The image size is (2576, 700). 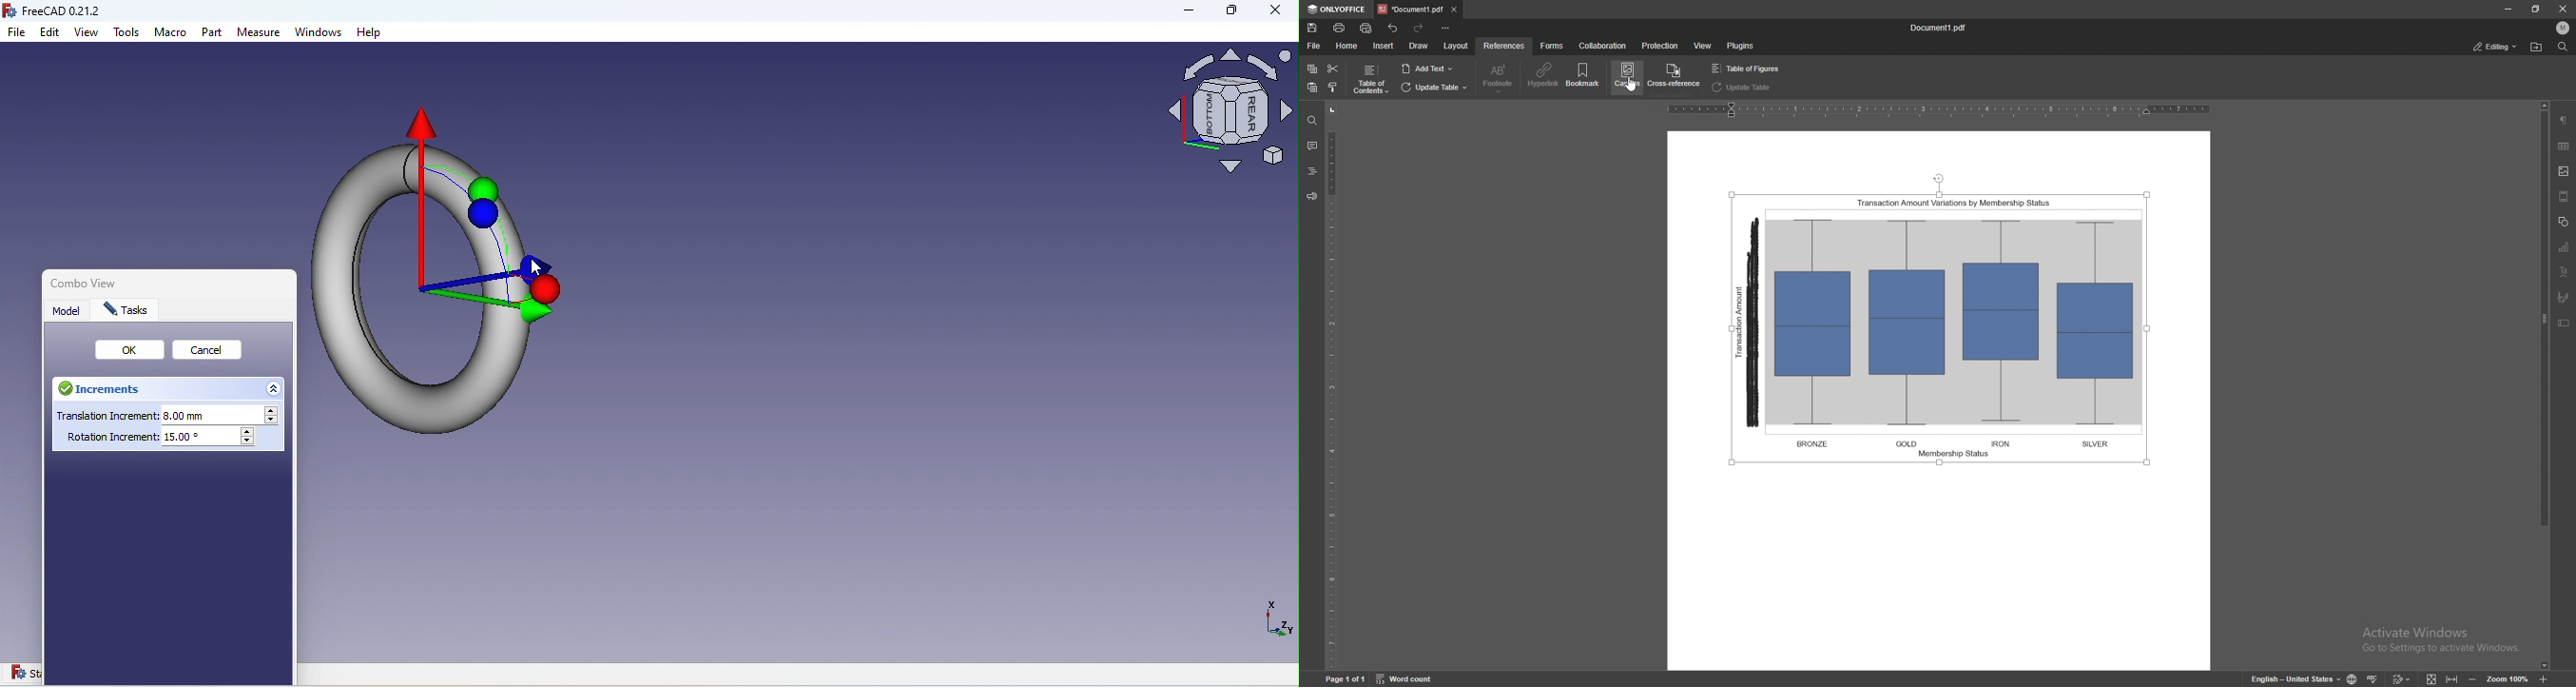 What do you see at coordinates (1311, 144) in the screenshot?
I see `comments` at bounding box center [1311, 144].